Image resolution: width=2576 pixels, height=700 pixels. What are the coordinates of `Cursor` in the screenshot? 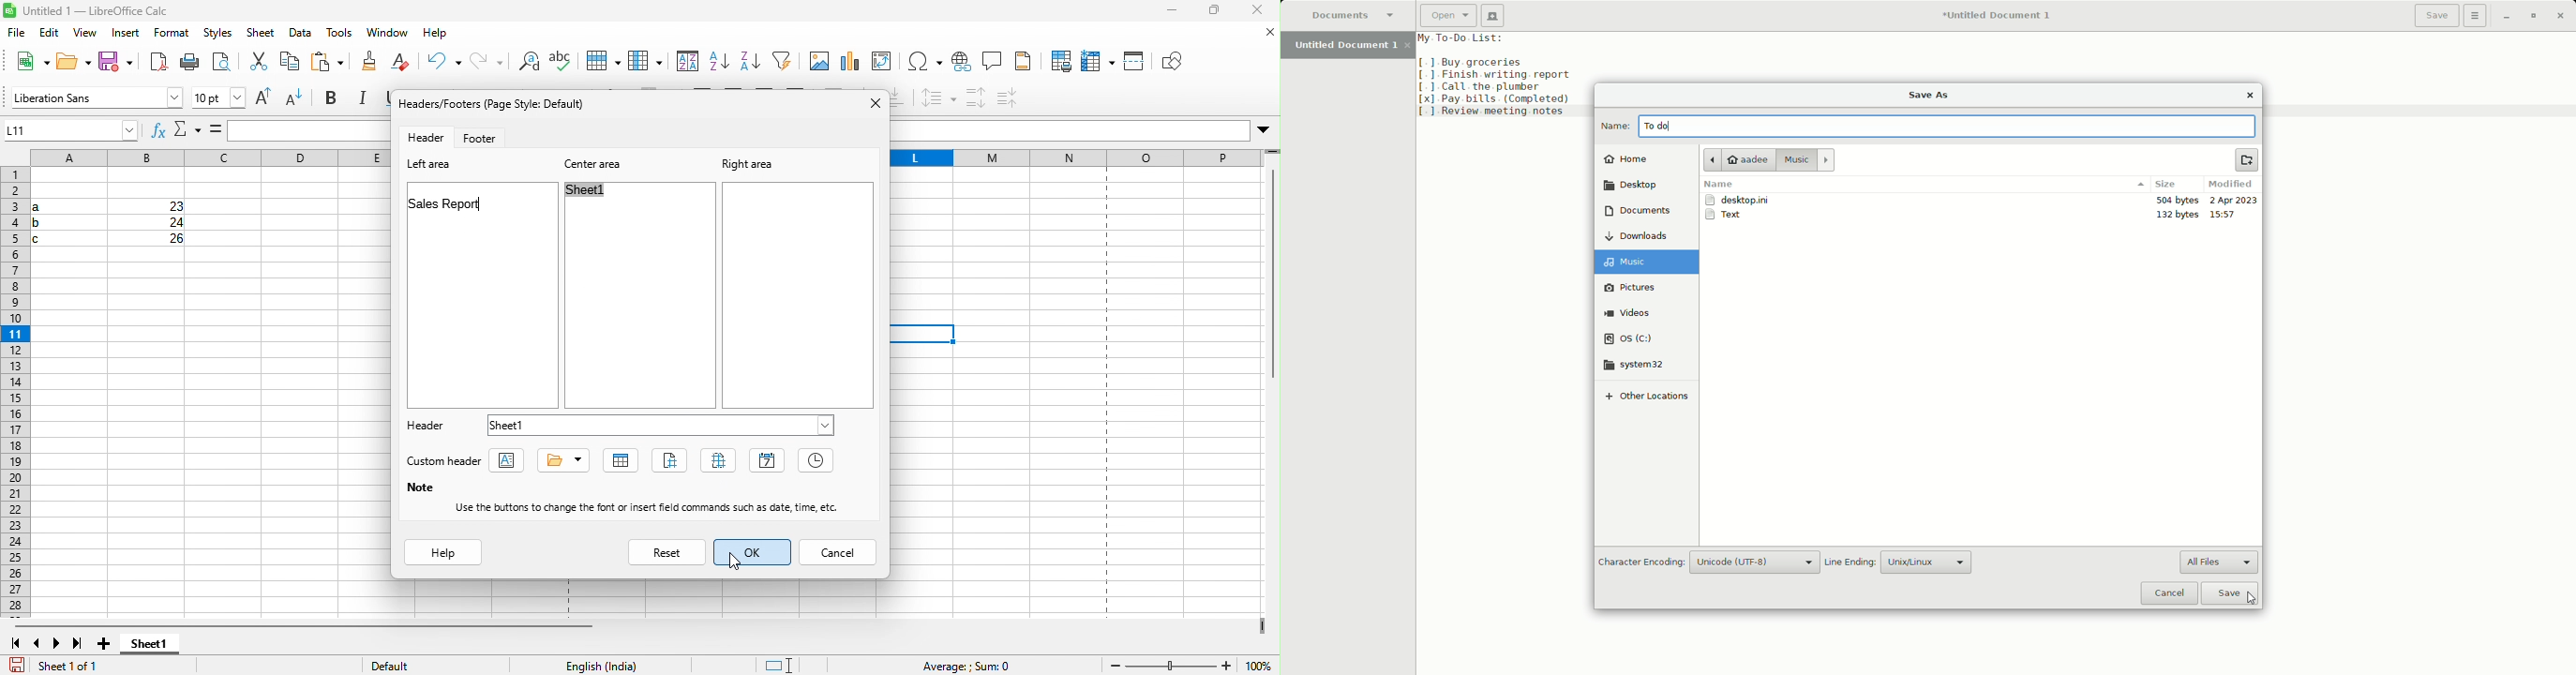 It's located at (2253, 599).